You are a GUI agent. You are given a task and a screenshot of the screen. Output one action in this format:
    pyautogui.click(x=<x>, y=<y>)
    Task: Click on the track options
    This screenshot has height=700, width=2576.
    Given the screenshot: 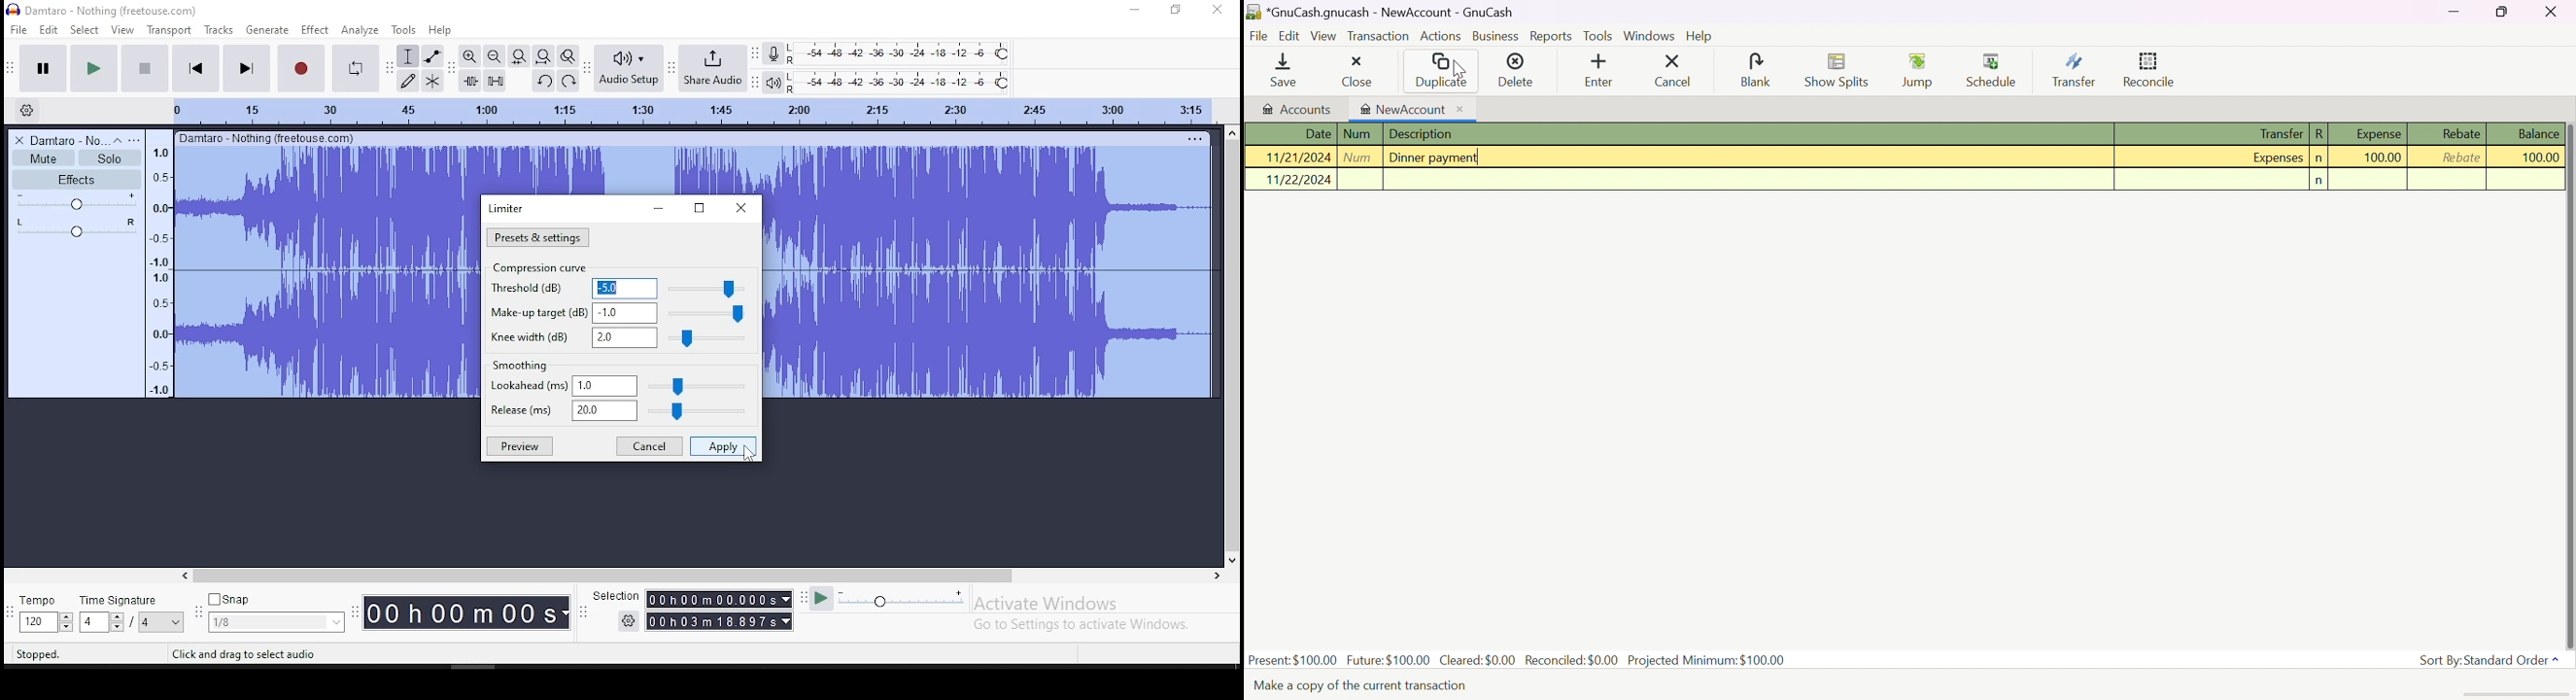 What is the action you would take?
    pyautogui.click(x=1192, y=139)
    